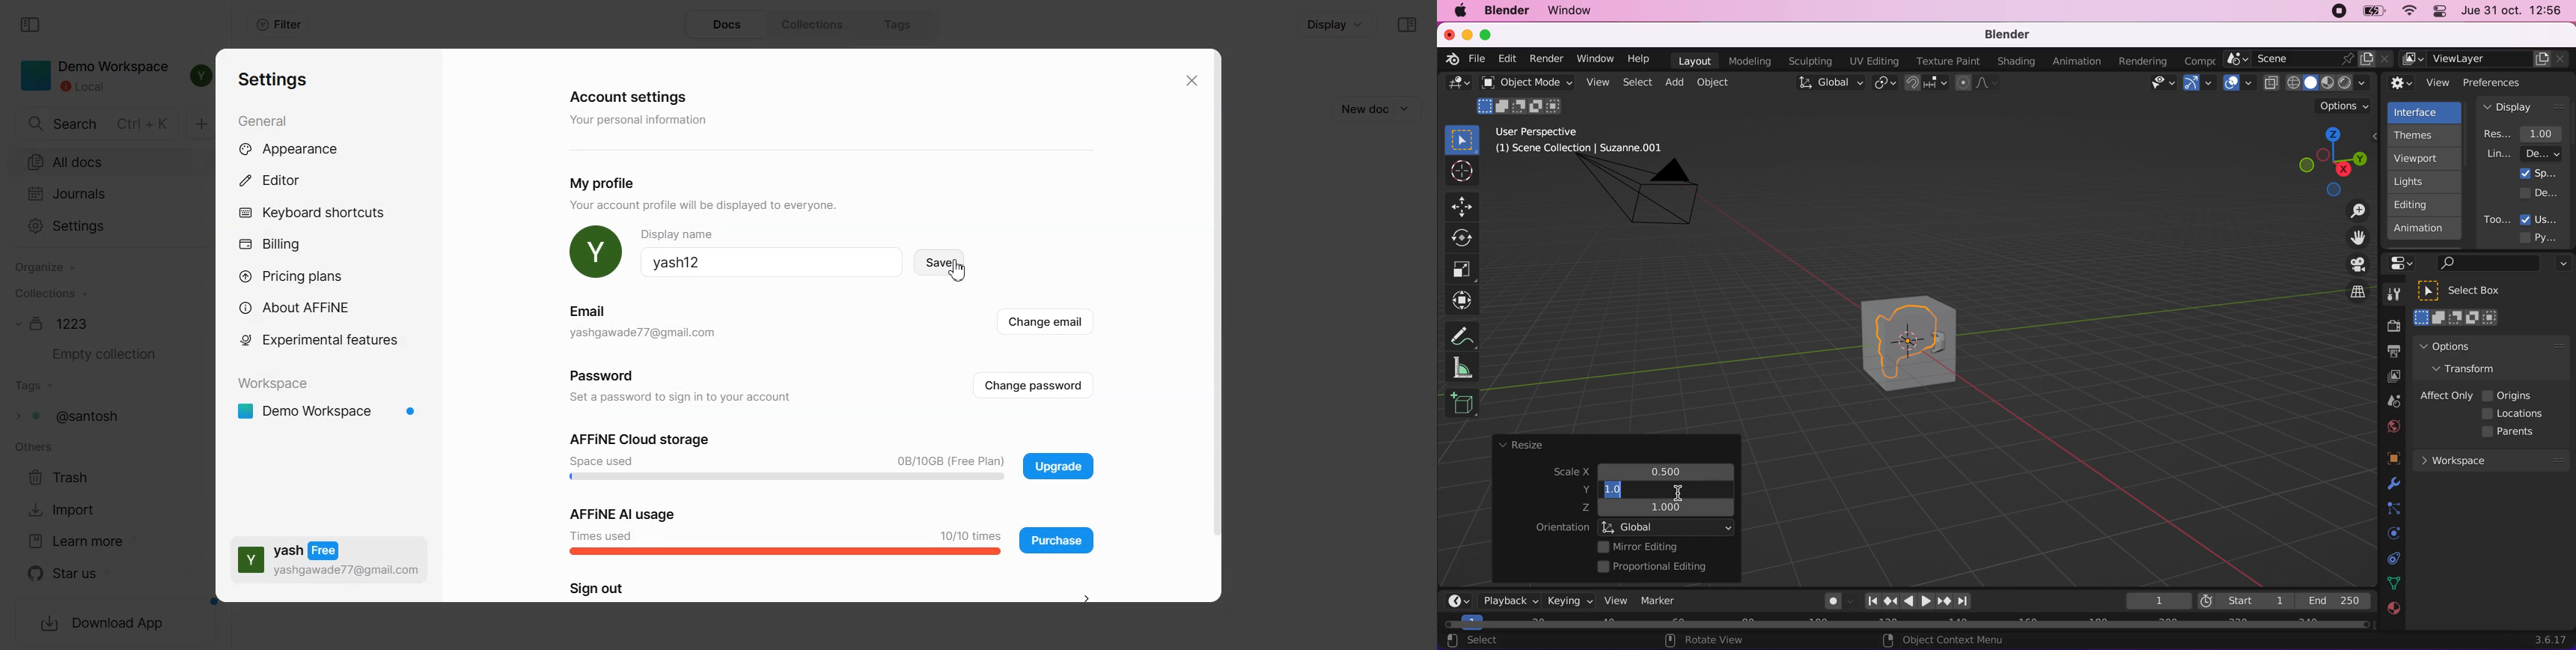 The width and height of the screenshot is (2576, 672). I want to click on uv editing, so click(1874, 61).